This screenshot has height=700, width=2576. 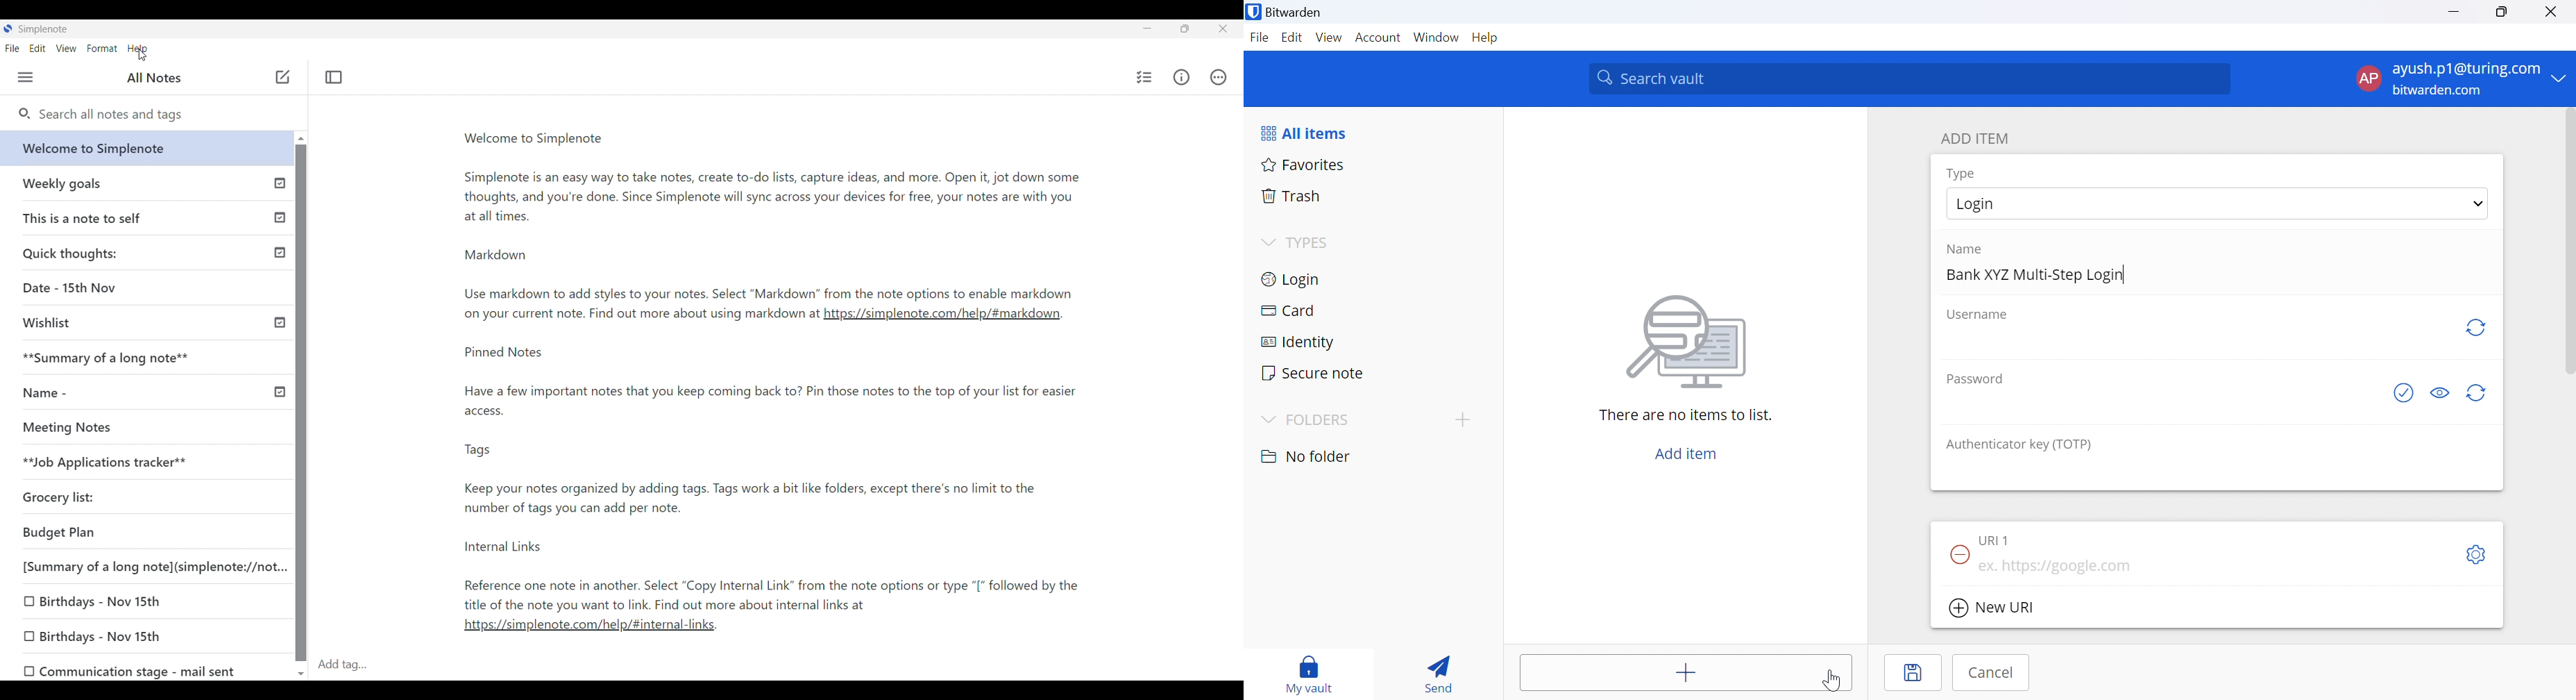 I want to click on Click to type in tags, so click(x=776, y=666).